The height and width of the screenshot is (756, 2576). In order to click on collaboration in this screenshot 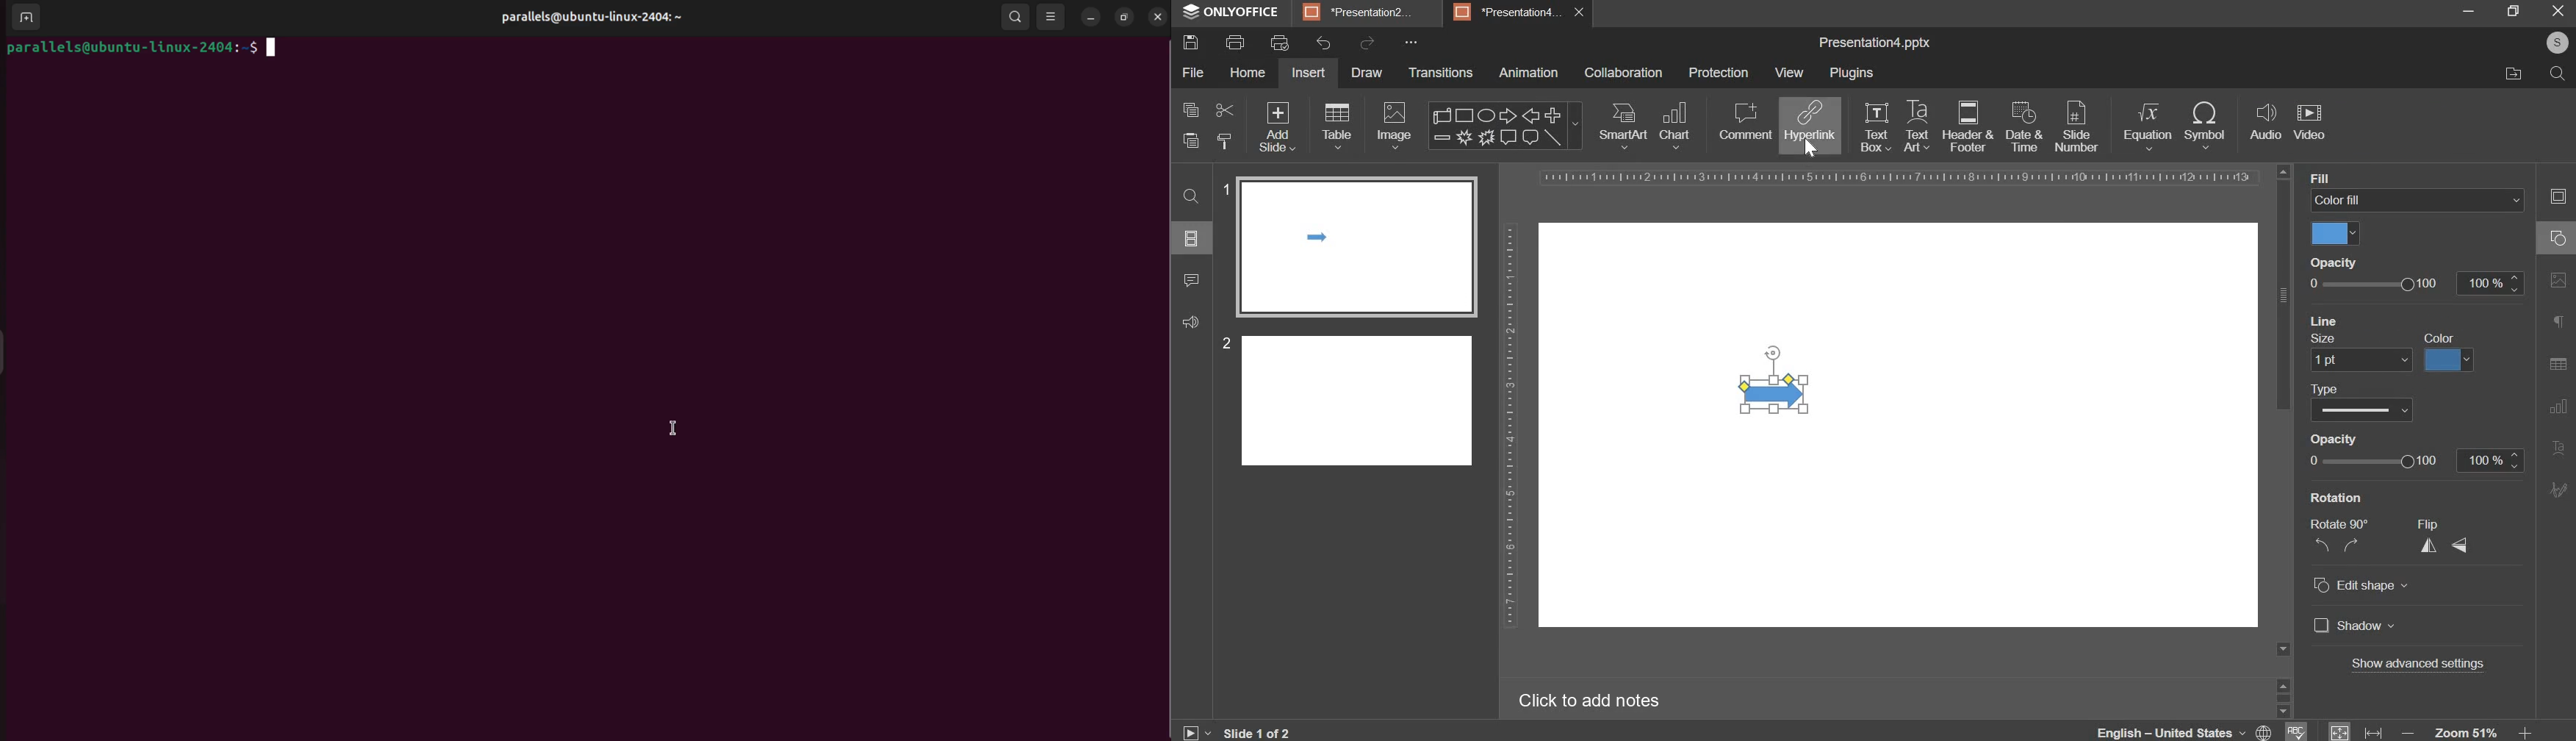, I will do `click(1625, 73)`.